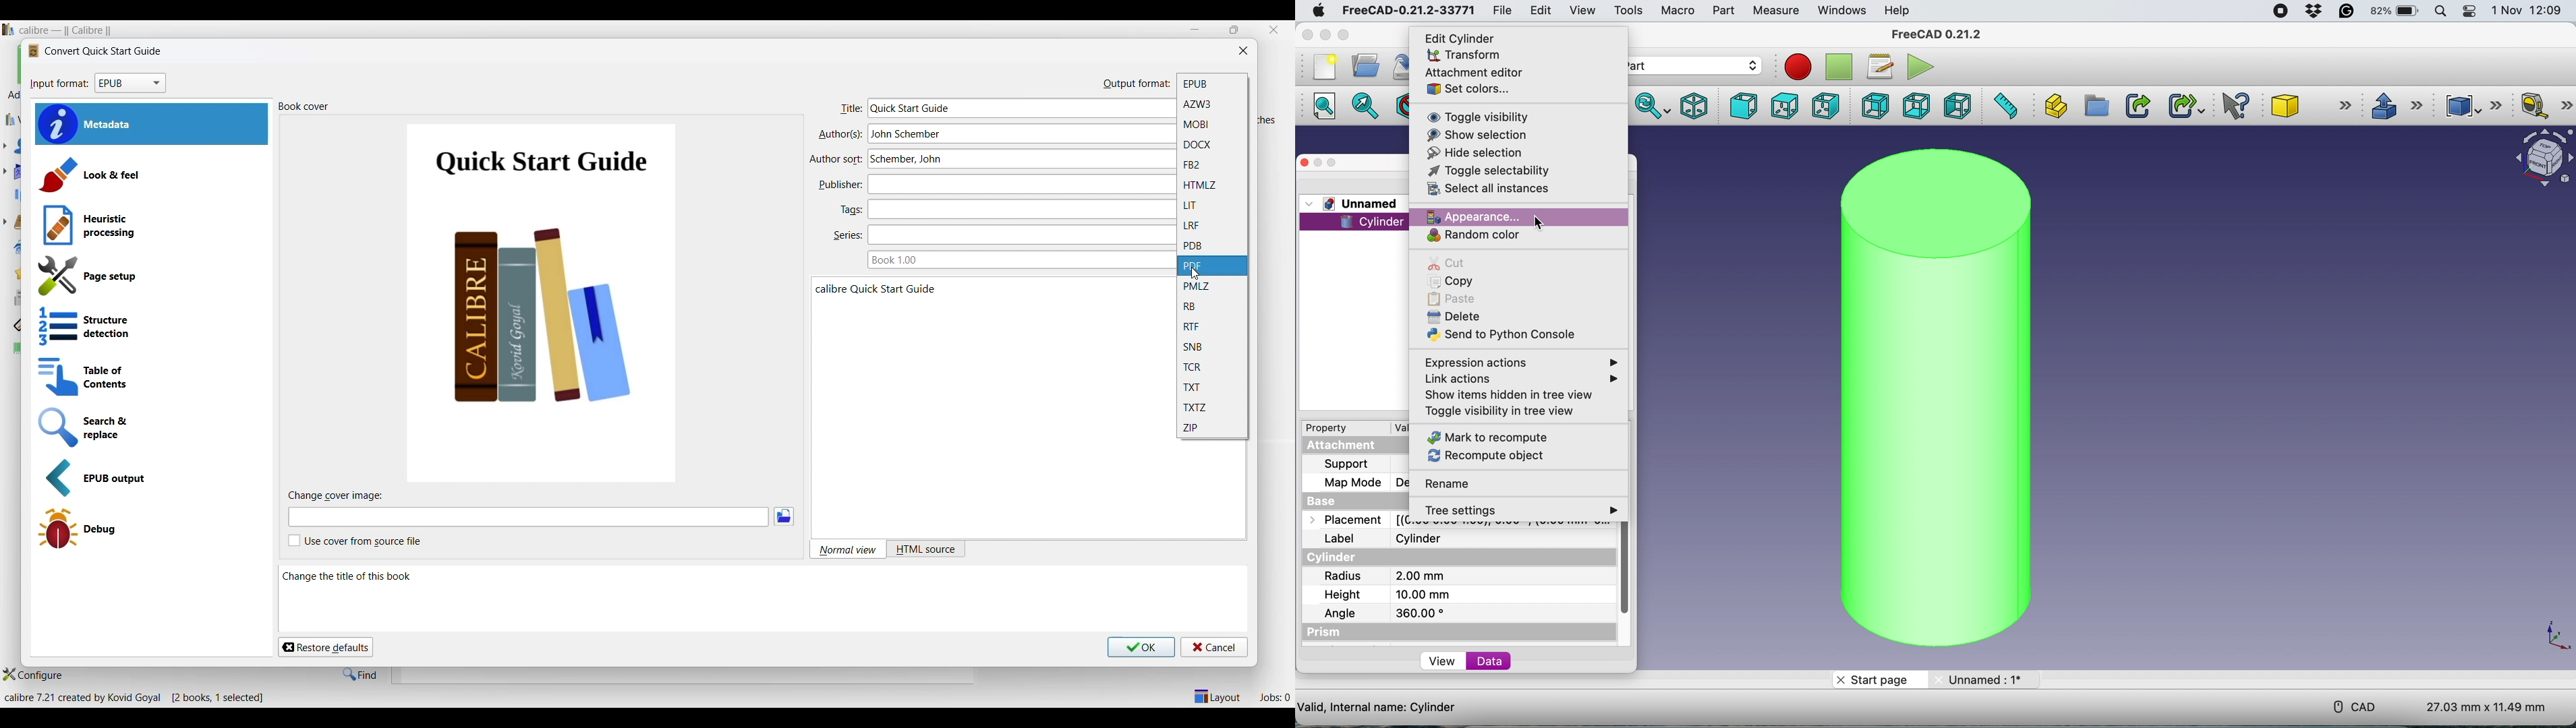 Image resolution: width=2576 pixels, height=728 pixels. I want to click on system logo, so click(1320, 11).